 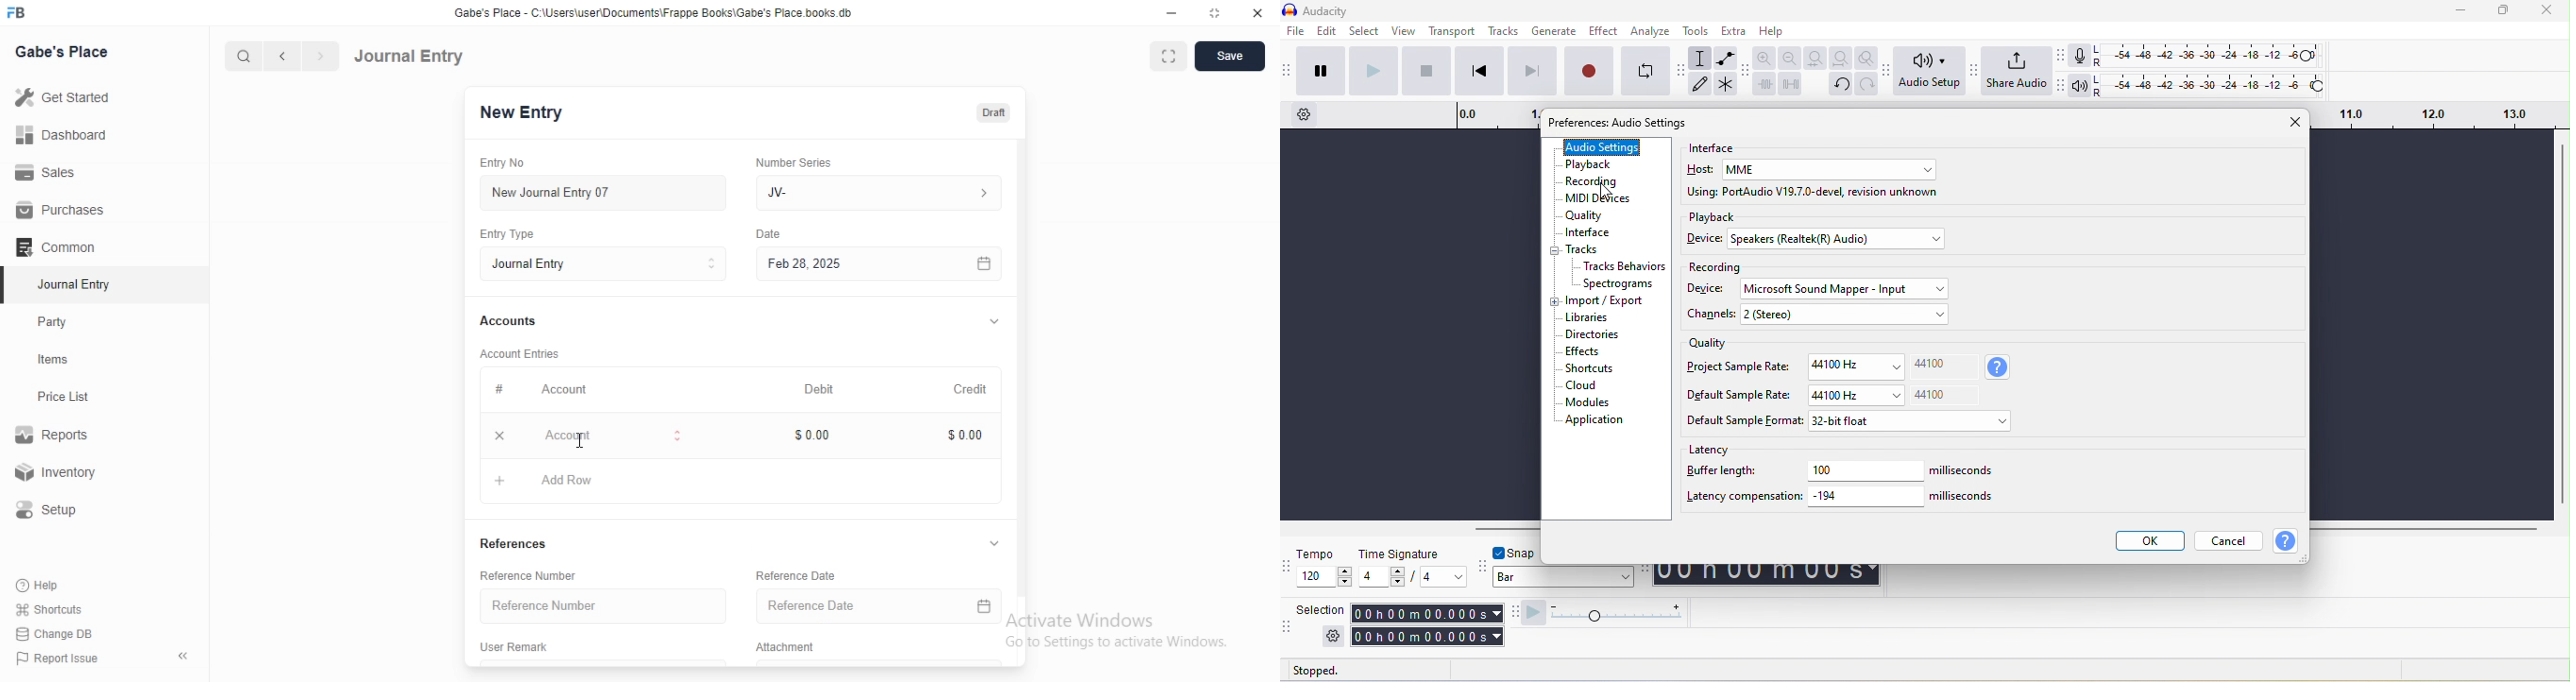 I want to click on ok, so click(x=2152, y=540).